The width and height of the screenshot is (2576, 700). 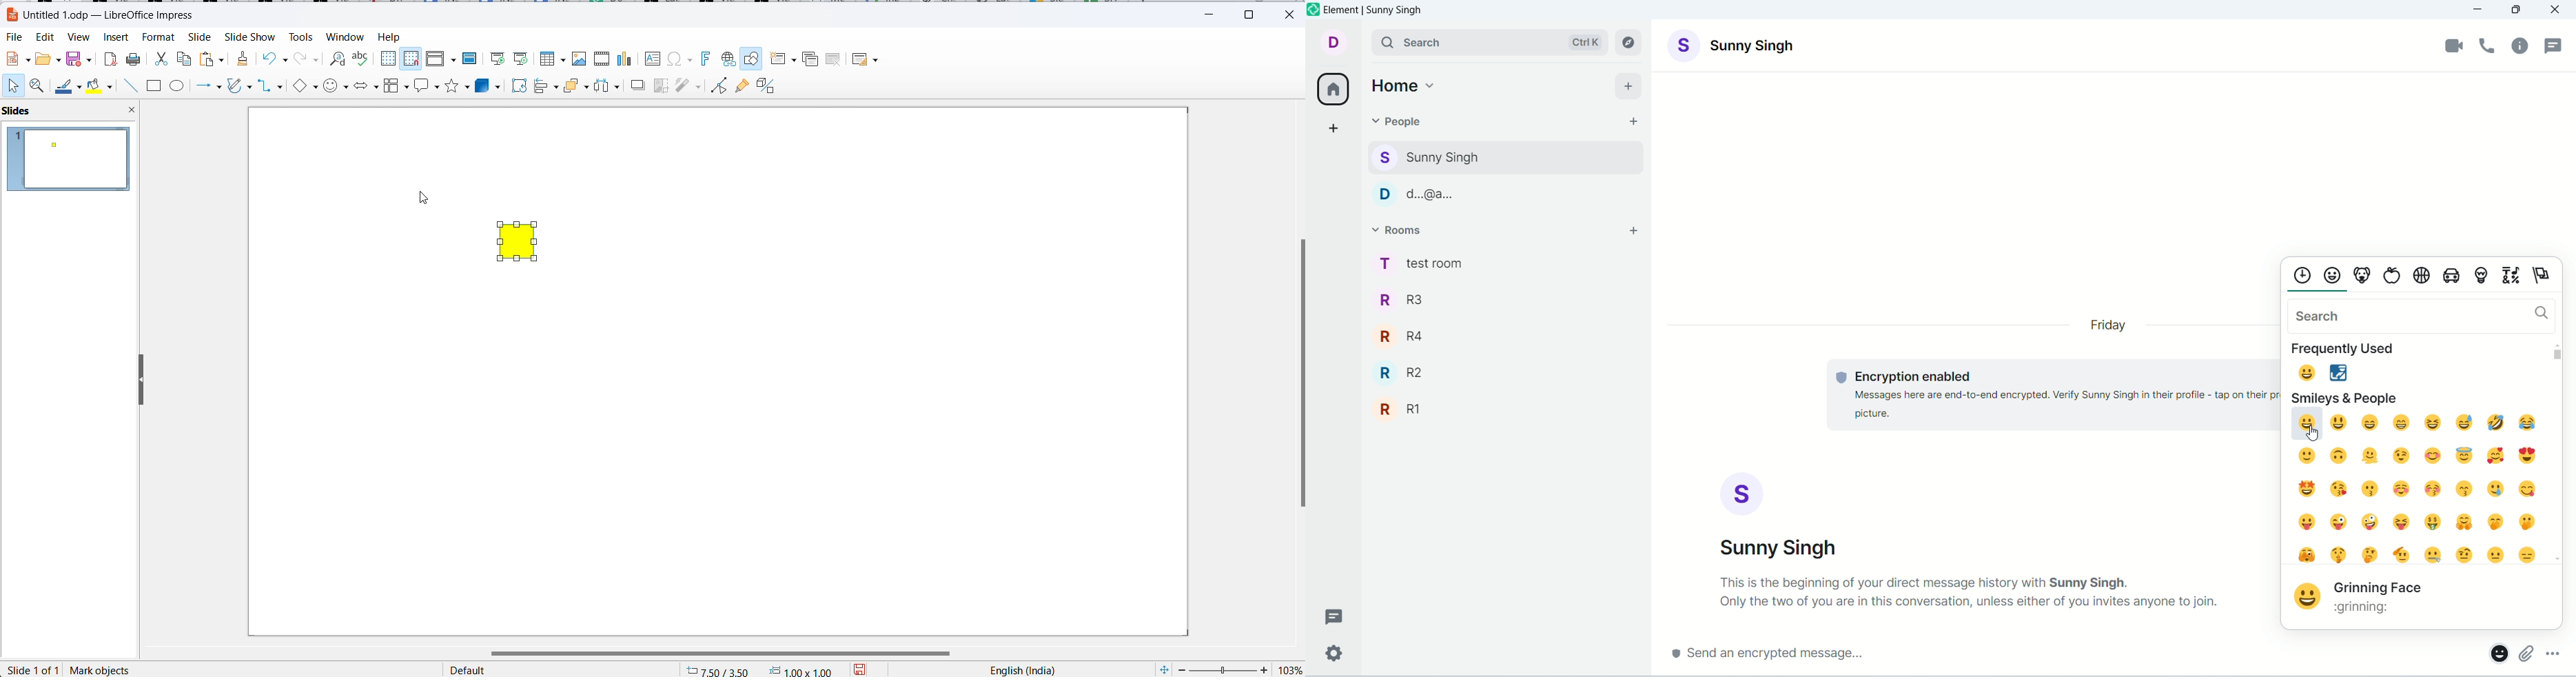 What do you see at coordinates (717, 85) in the screenshot?
I see `toggle endpoint edit mode` at bounding box center [717, 85].